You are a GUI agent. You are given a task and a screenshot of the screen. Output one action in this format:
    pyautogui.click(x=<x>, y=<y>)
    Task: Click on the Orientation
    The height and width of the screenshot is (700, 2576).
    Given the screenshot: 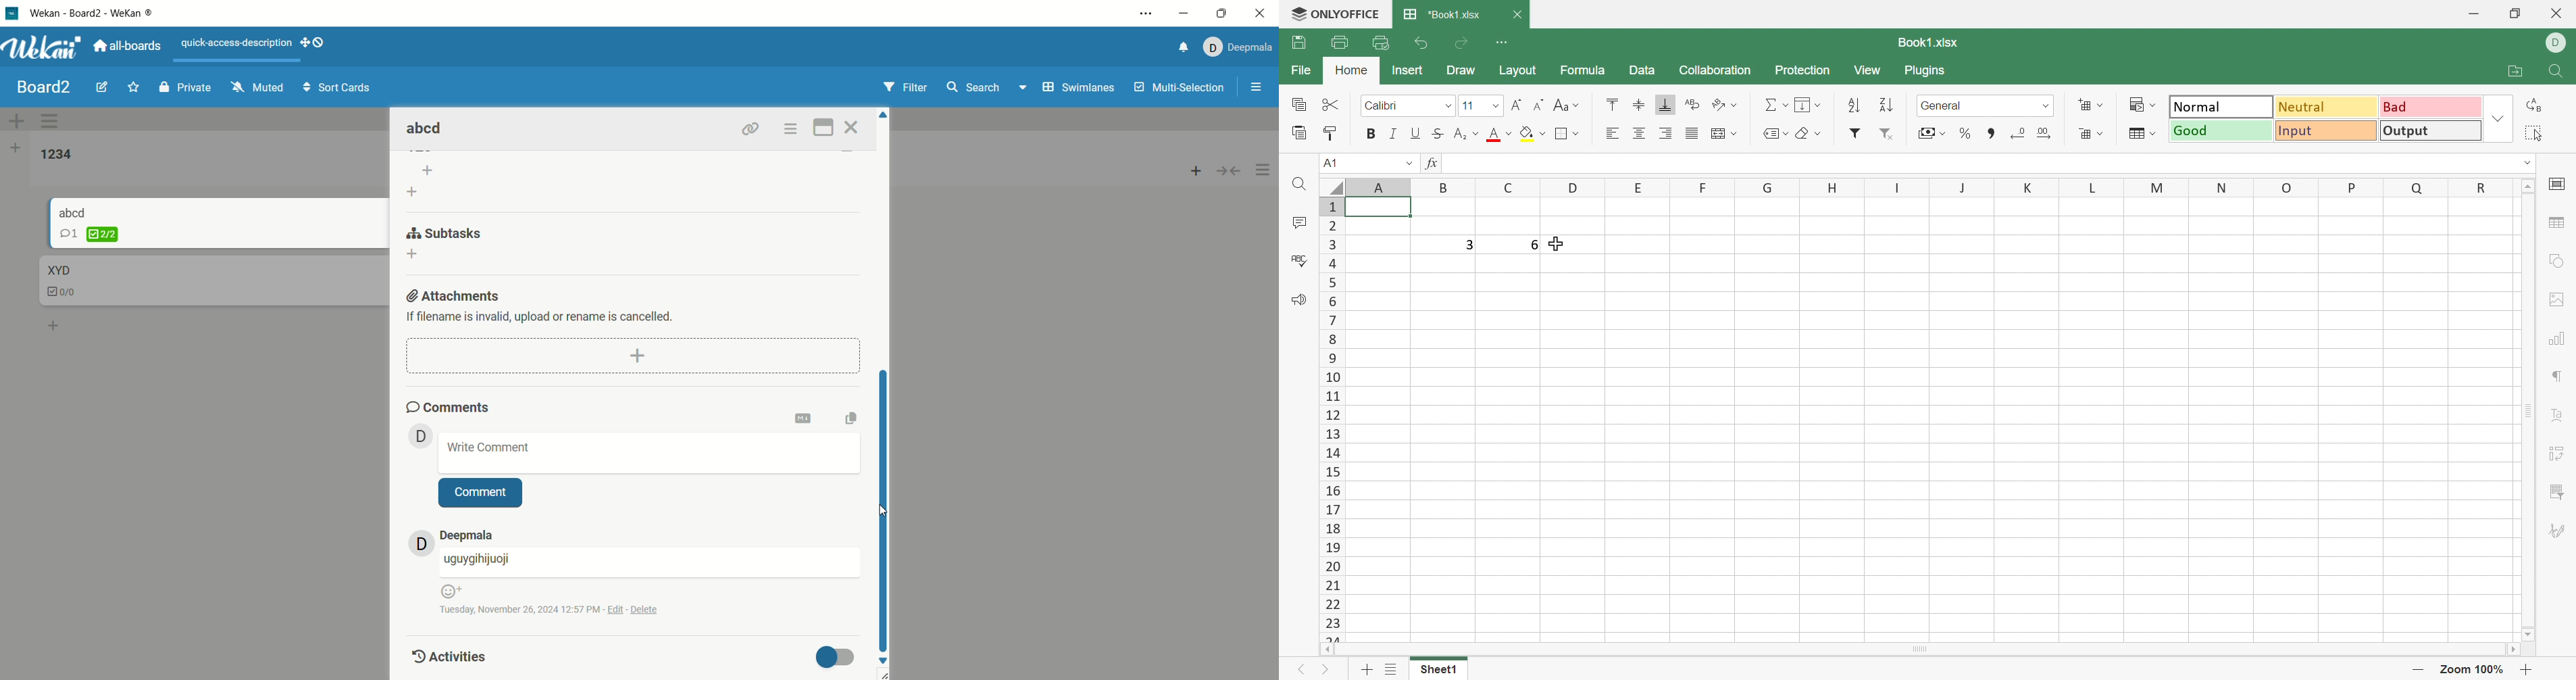 What is the action you would take?
    pyautogui.click(x=1725, y=104)
    